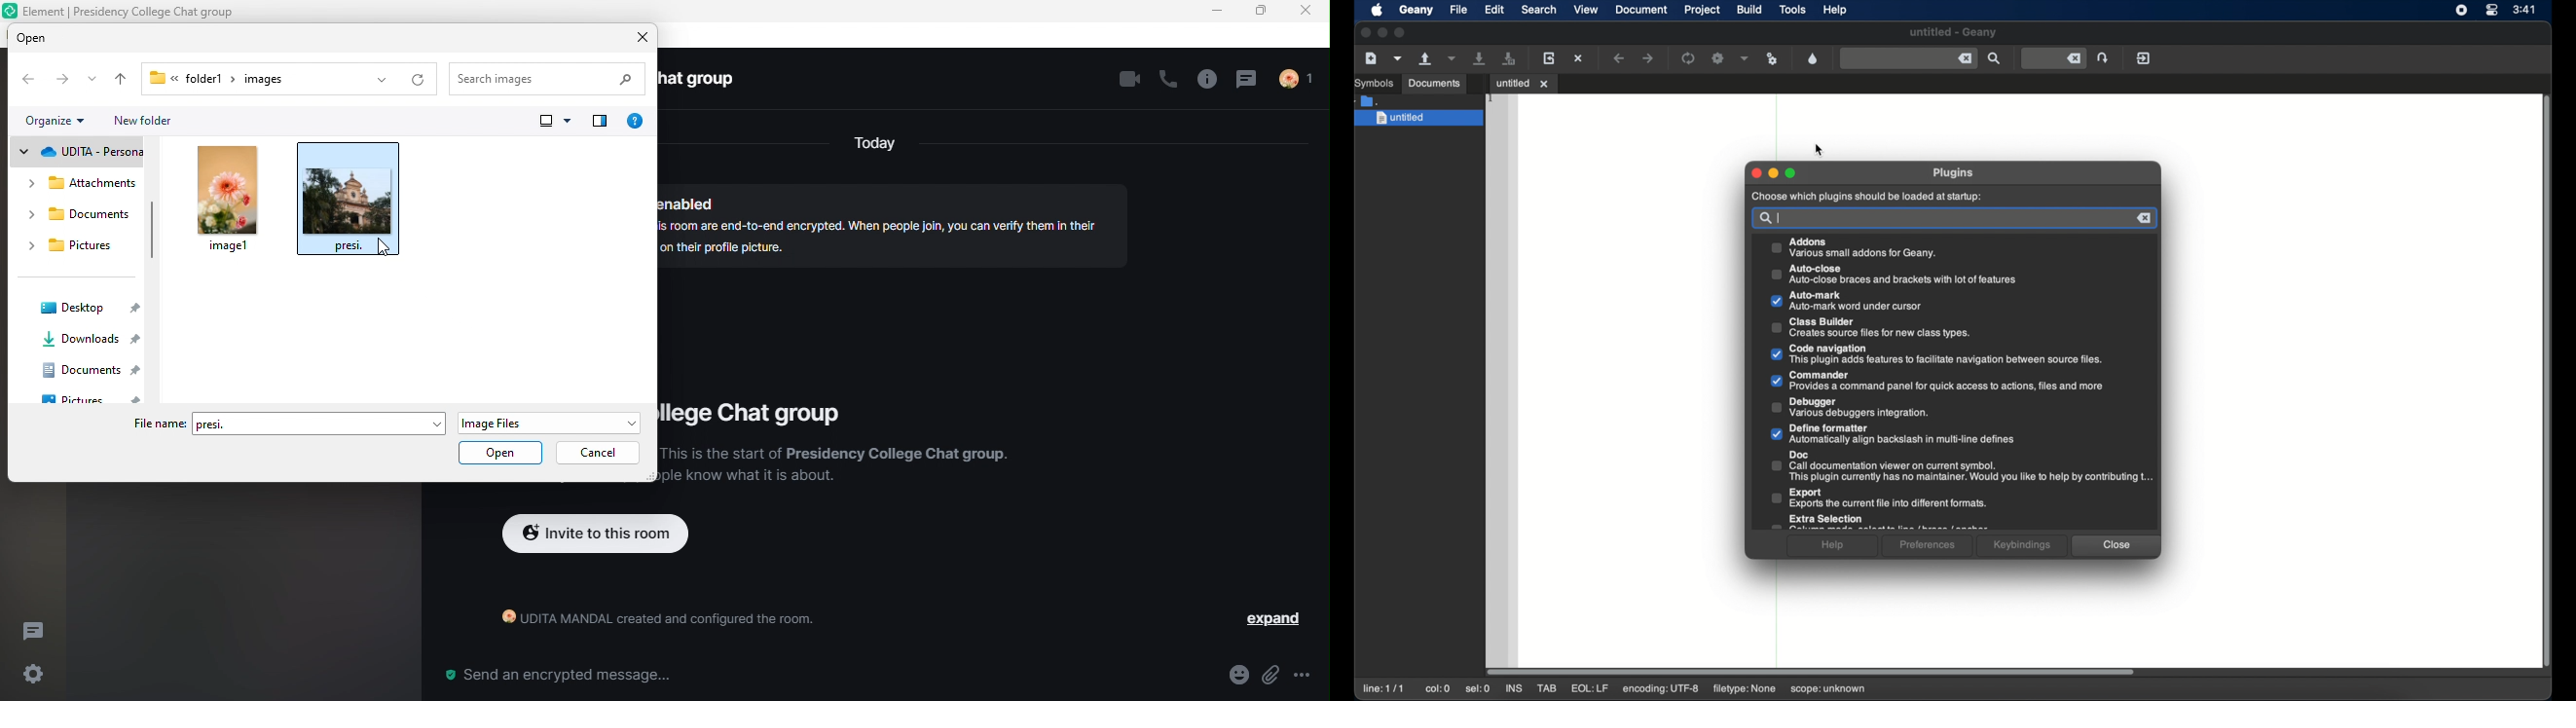 The height and width of the screenshot is (728, 2576). What do you see at coordinates (91, 342) in the screenshot?
I see `downloads` at bounding box center [91, 342].